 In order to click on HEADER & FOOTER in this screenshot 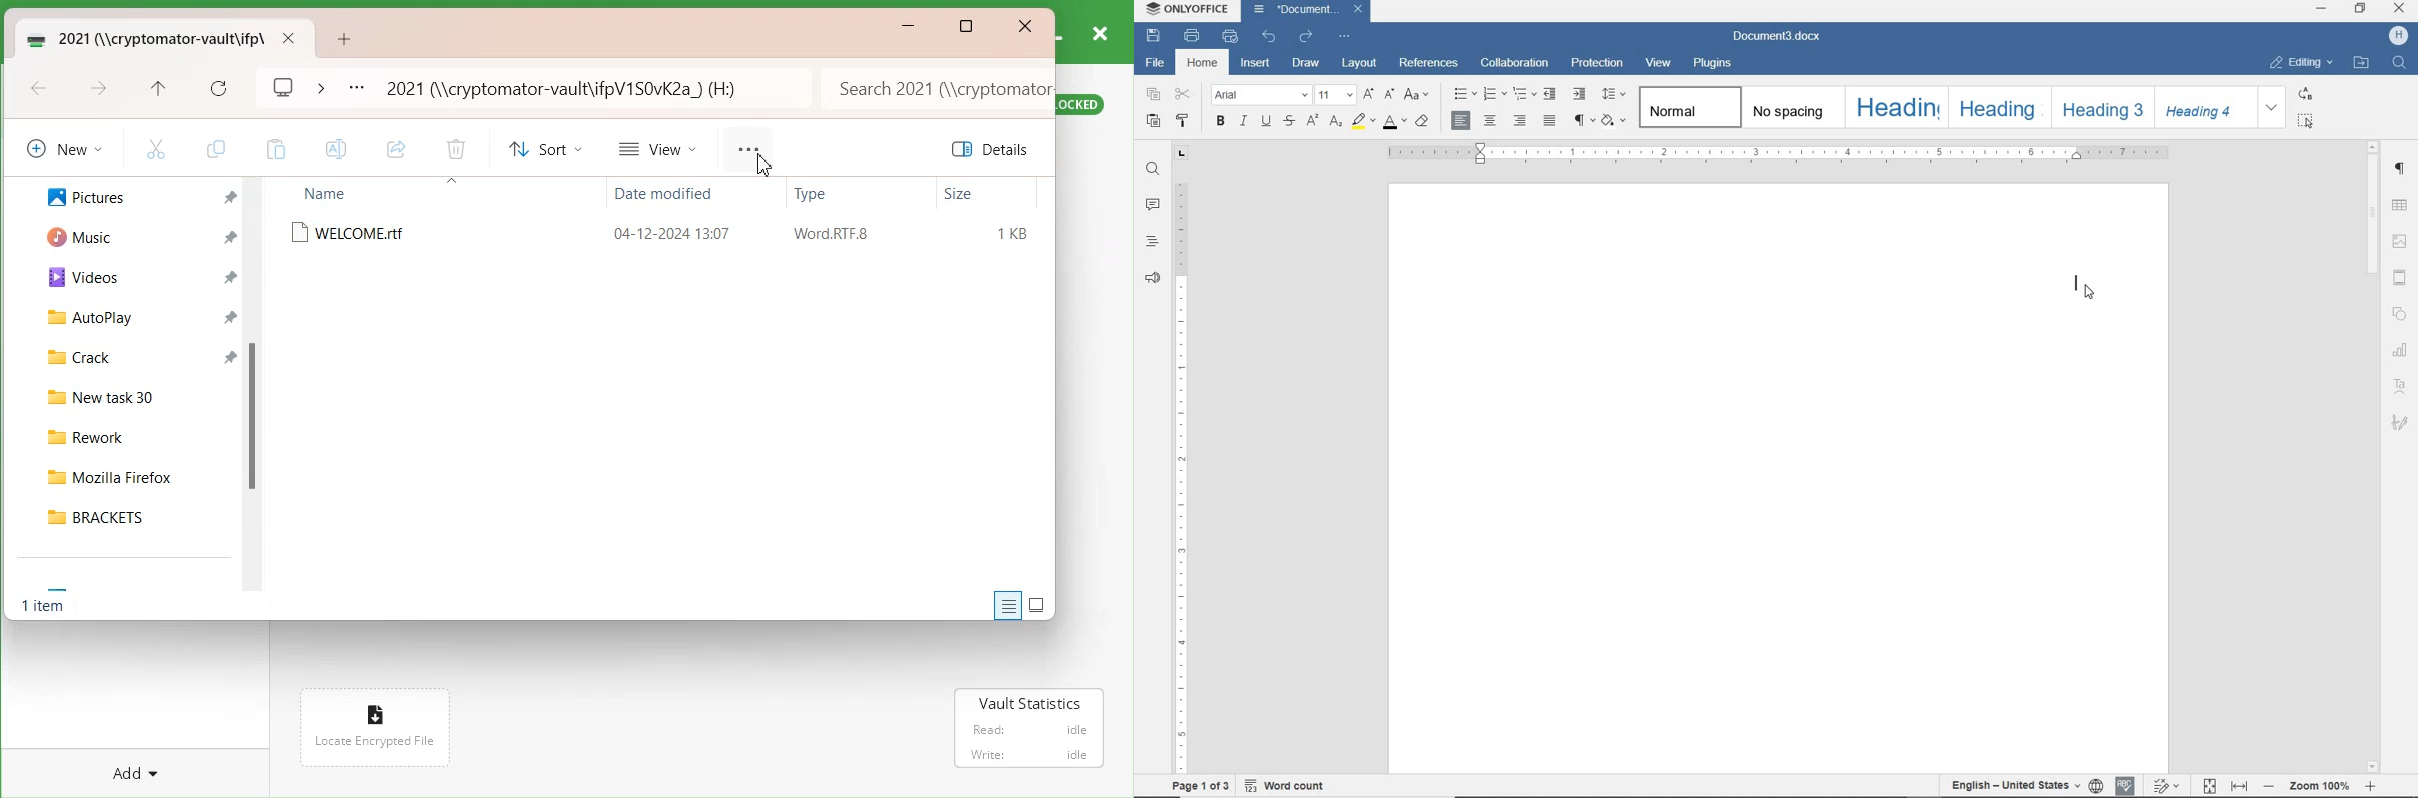, I will do `click(2402, 279)`.